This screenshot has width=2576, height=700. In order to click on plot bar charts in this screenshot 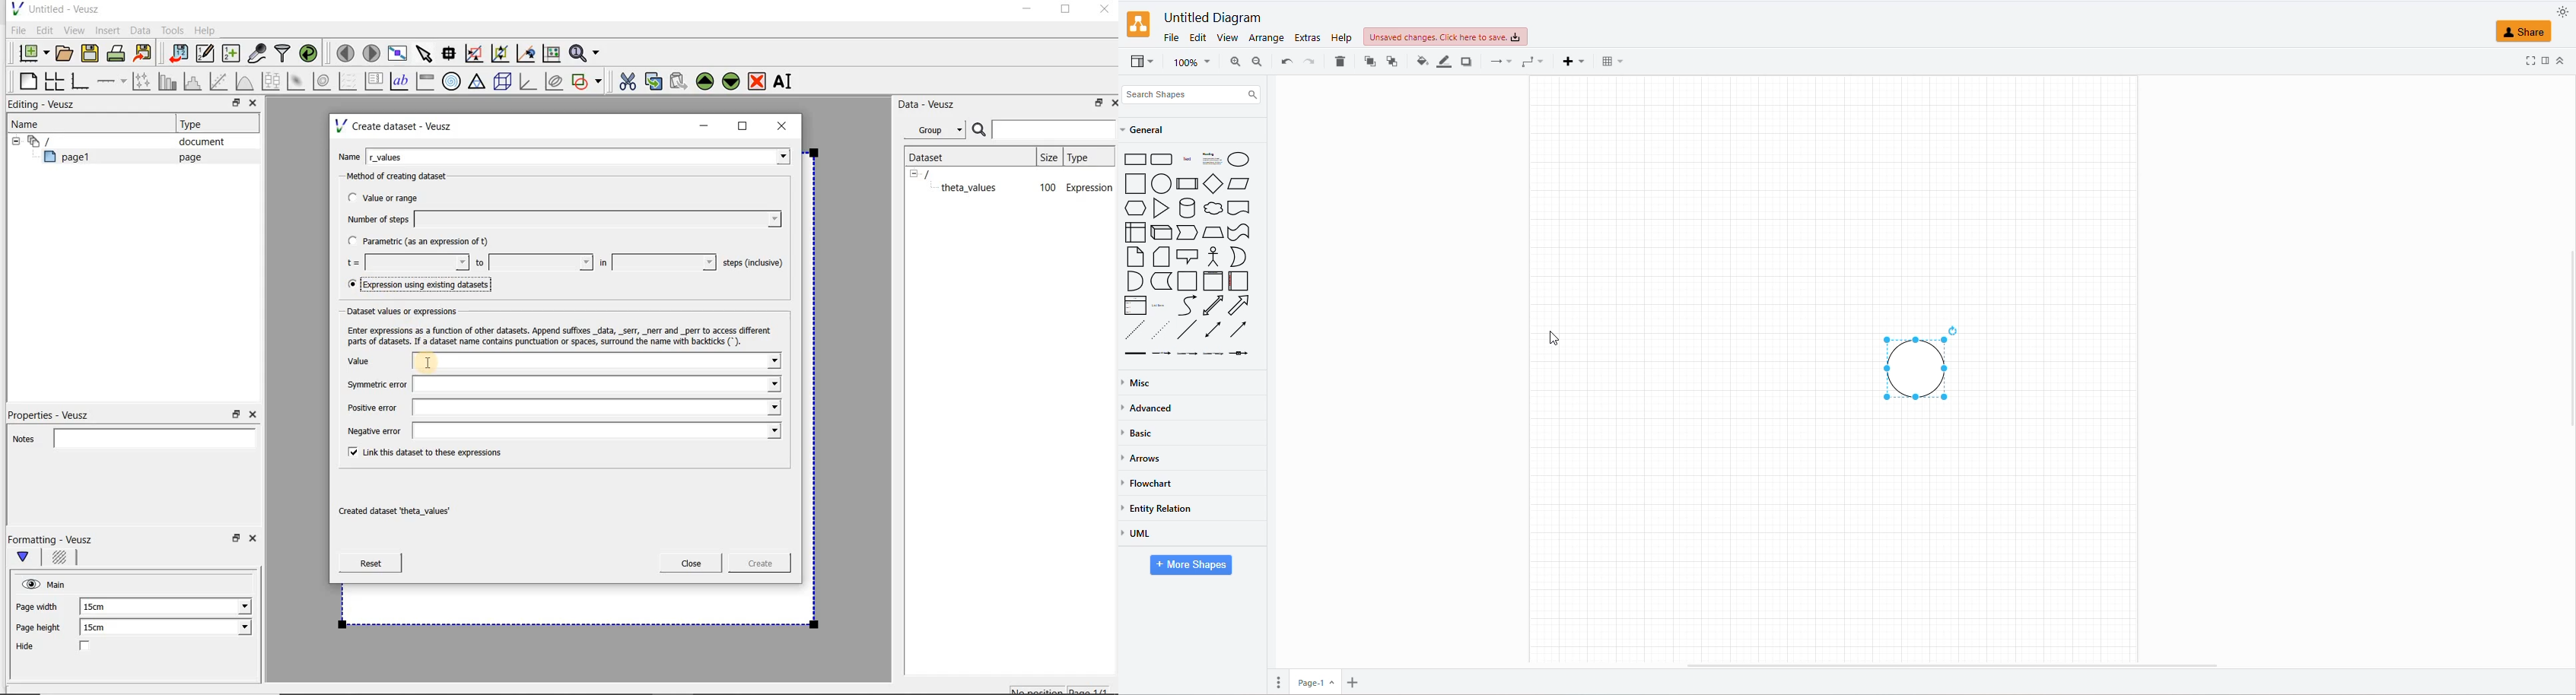, I will do `click(168, 81)`.